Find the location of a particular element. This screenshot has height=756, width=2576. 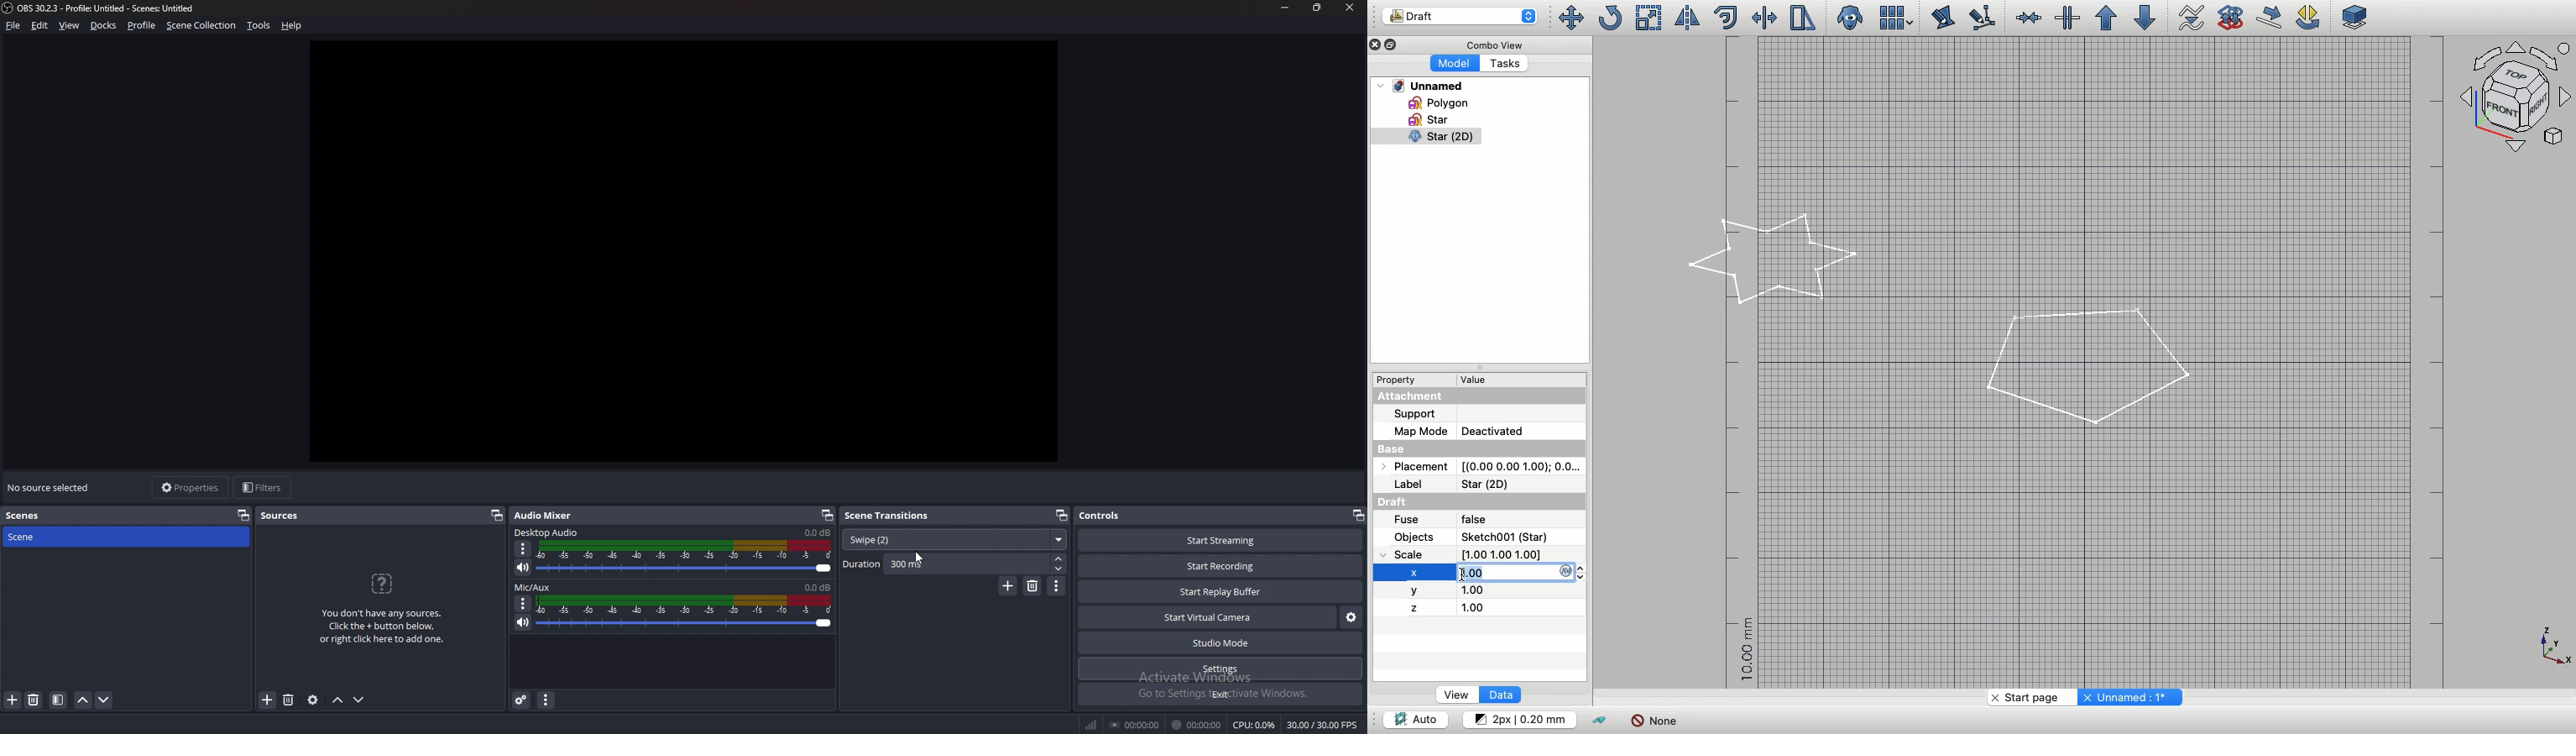

Draft is located at coordinates (1407, 501).